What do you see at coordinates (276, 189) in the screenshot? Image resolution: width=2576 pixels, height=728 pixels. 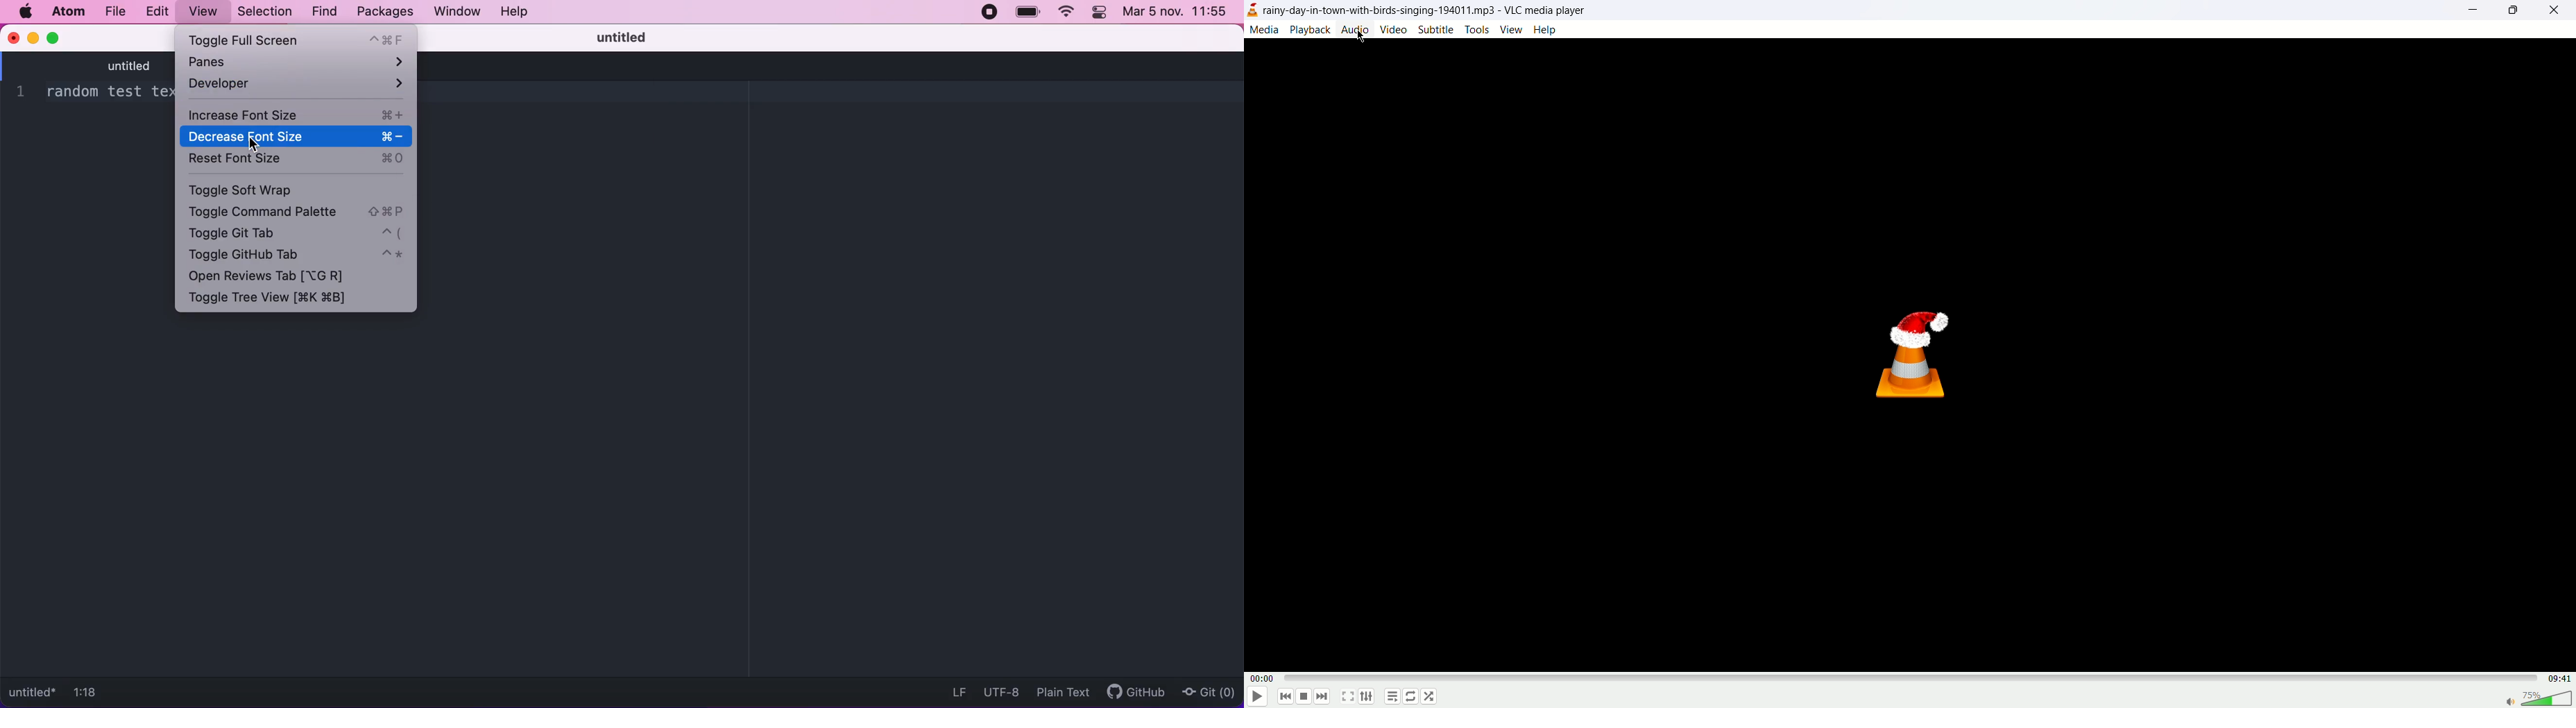 I see `toggle soft wrap` at bounding box center [276, 189].